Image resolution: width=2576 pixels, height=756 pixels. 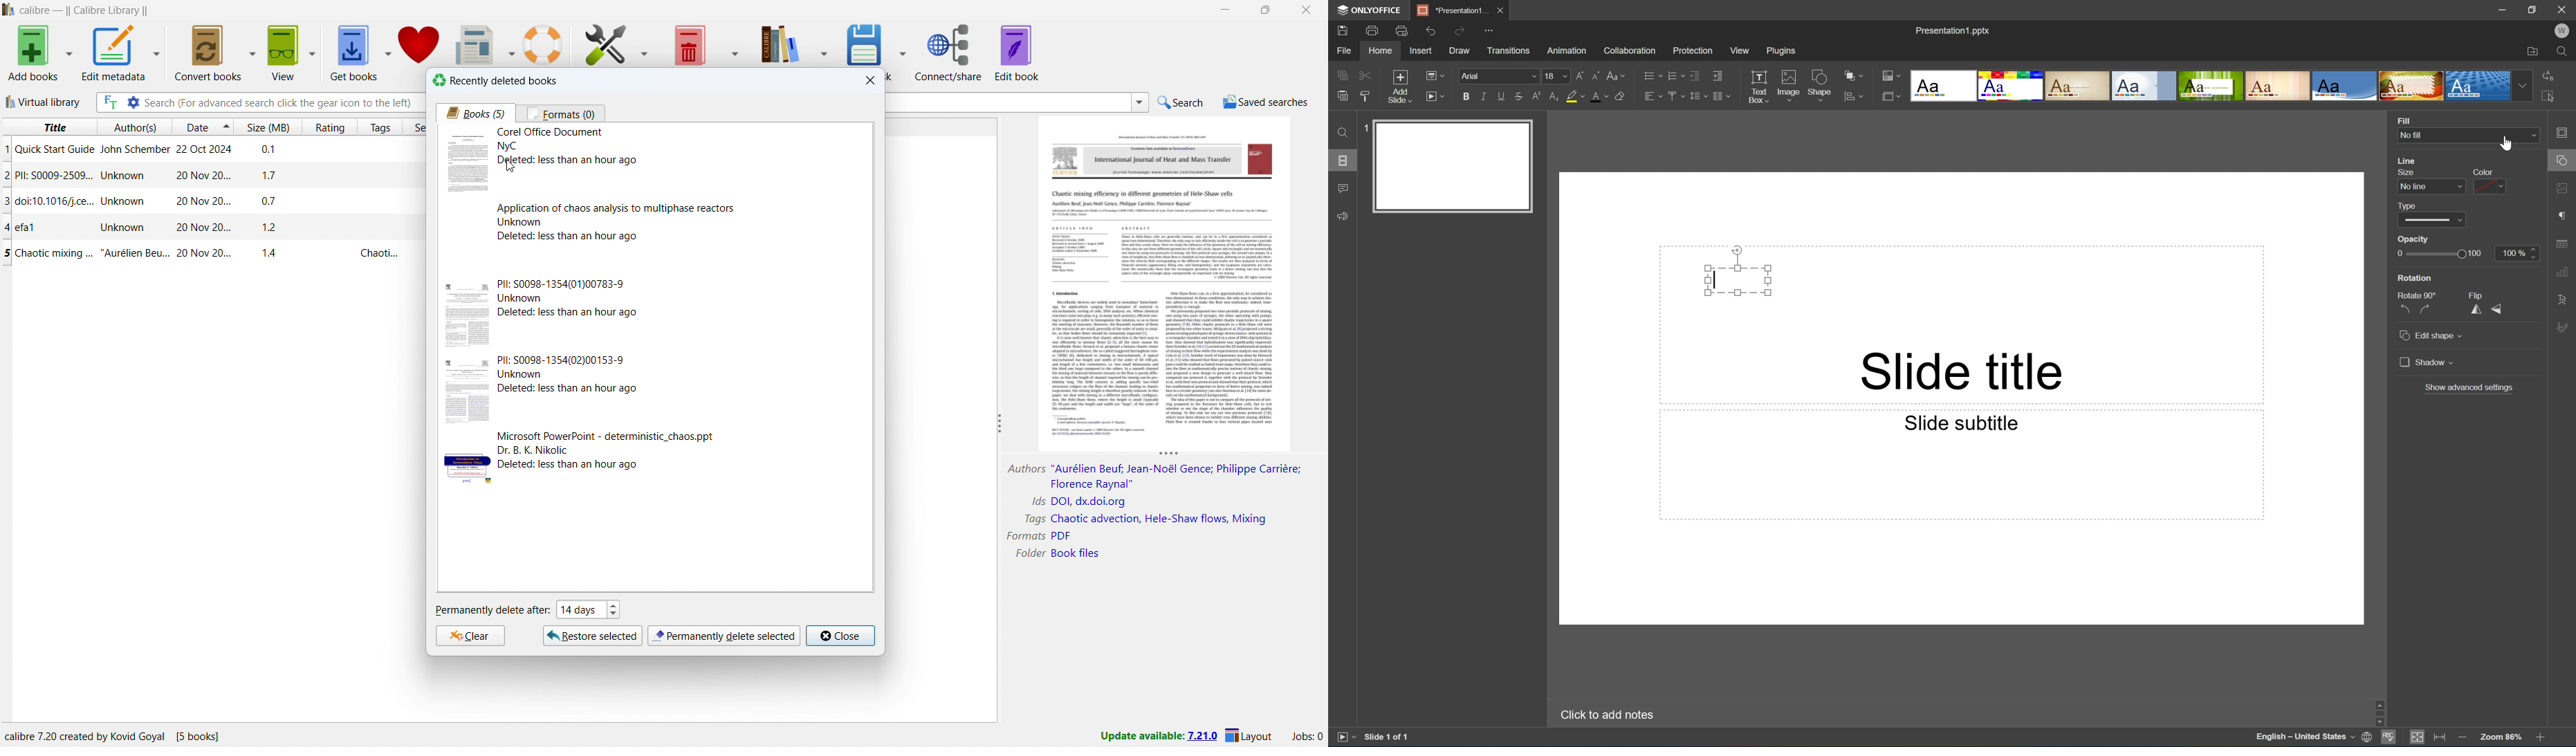 What do you see at coordinates (282, 102) in the screenshot?
I see `enter search string` at bounding box center [282, 102].